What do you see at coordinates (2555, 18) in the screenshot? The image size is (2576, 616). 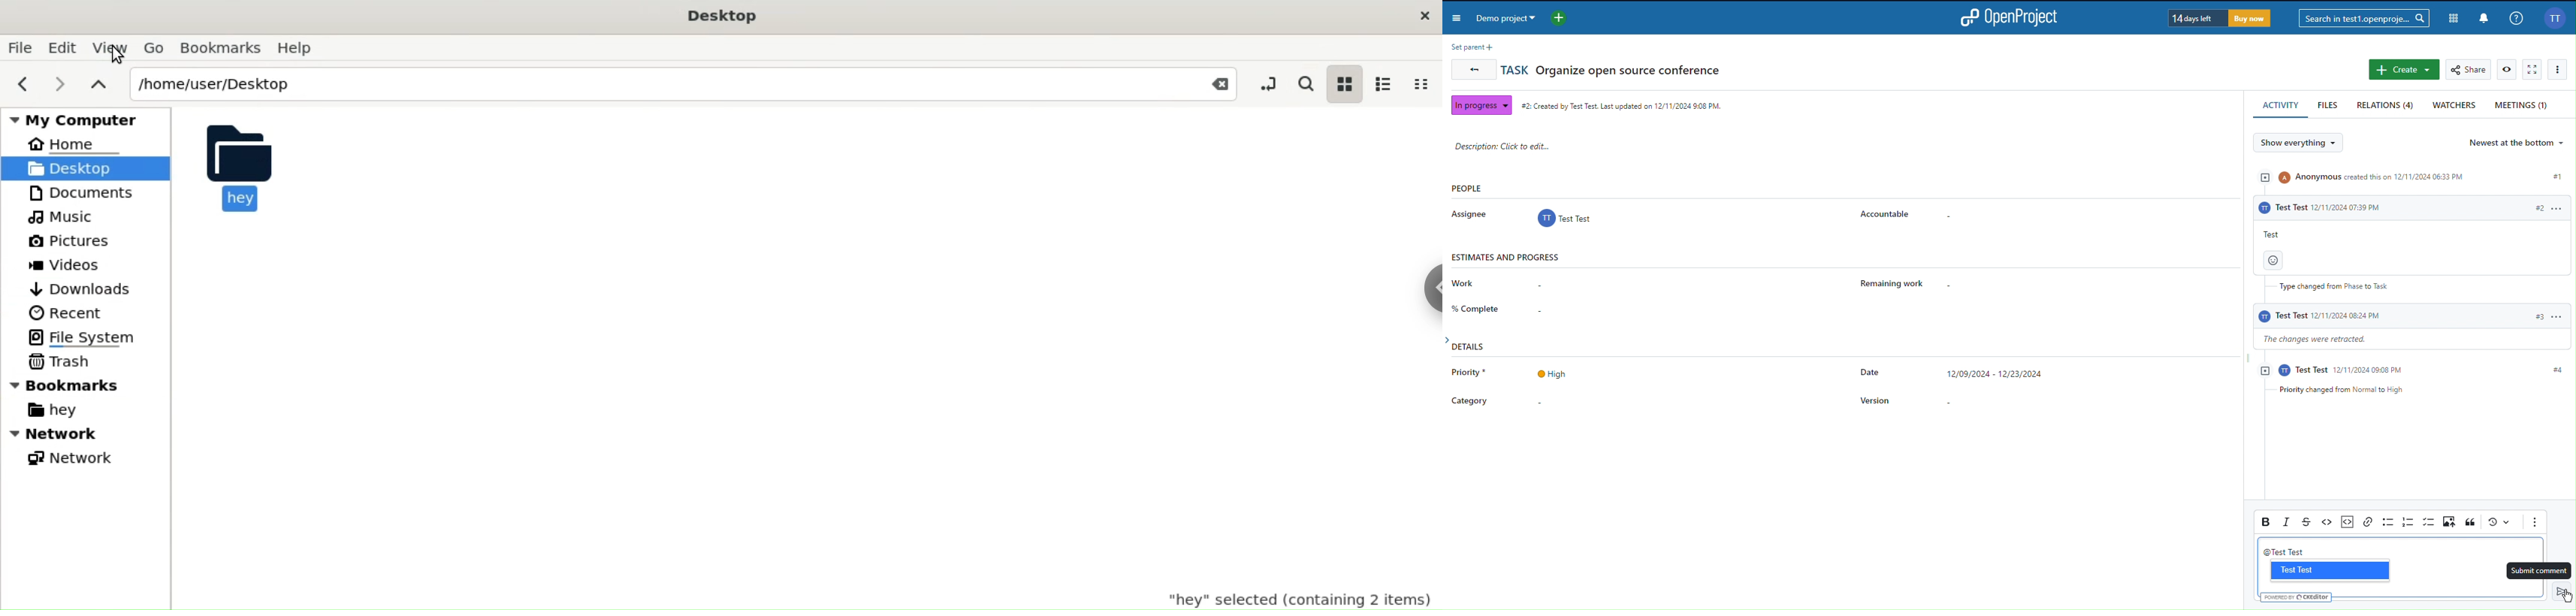 I see `Account` at bounding box center [2555, 18].